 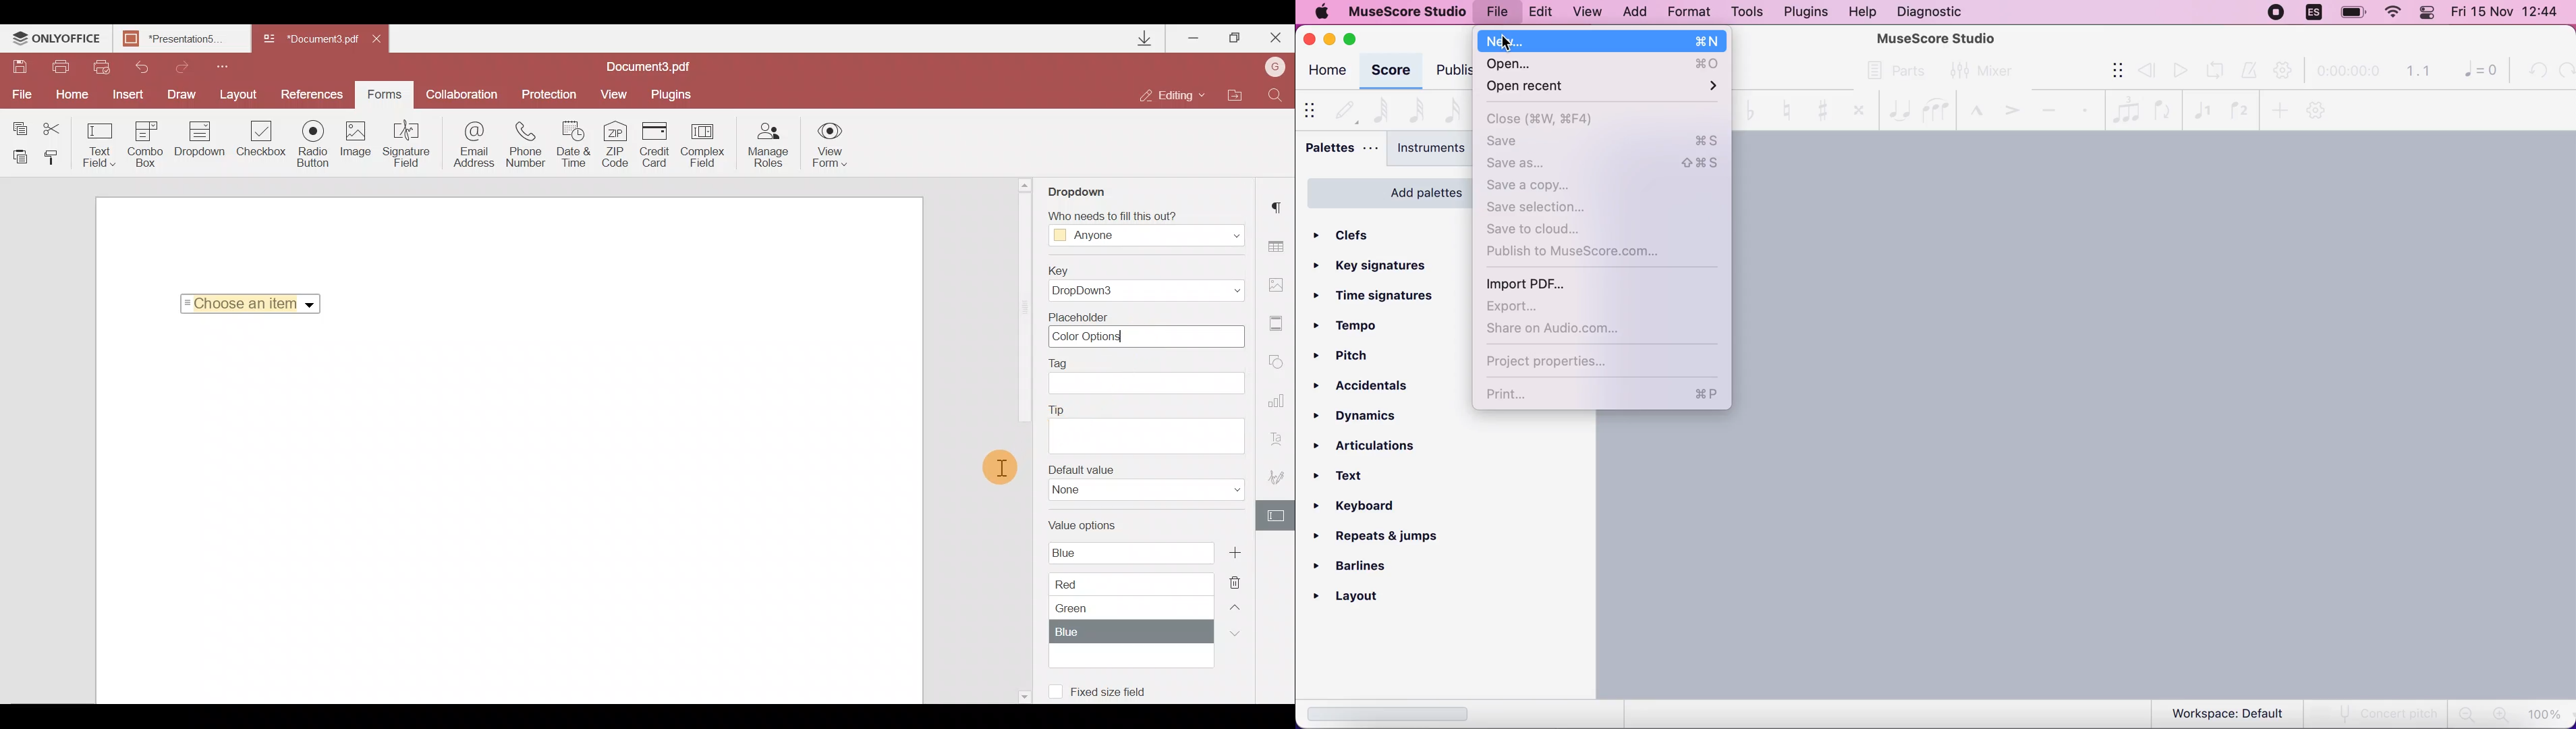 I want to click on save as, so click(x=1601, y=163).